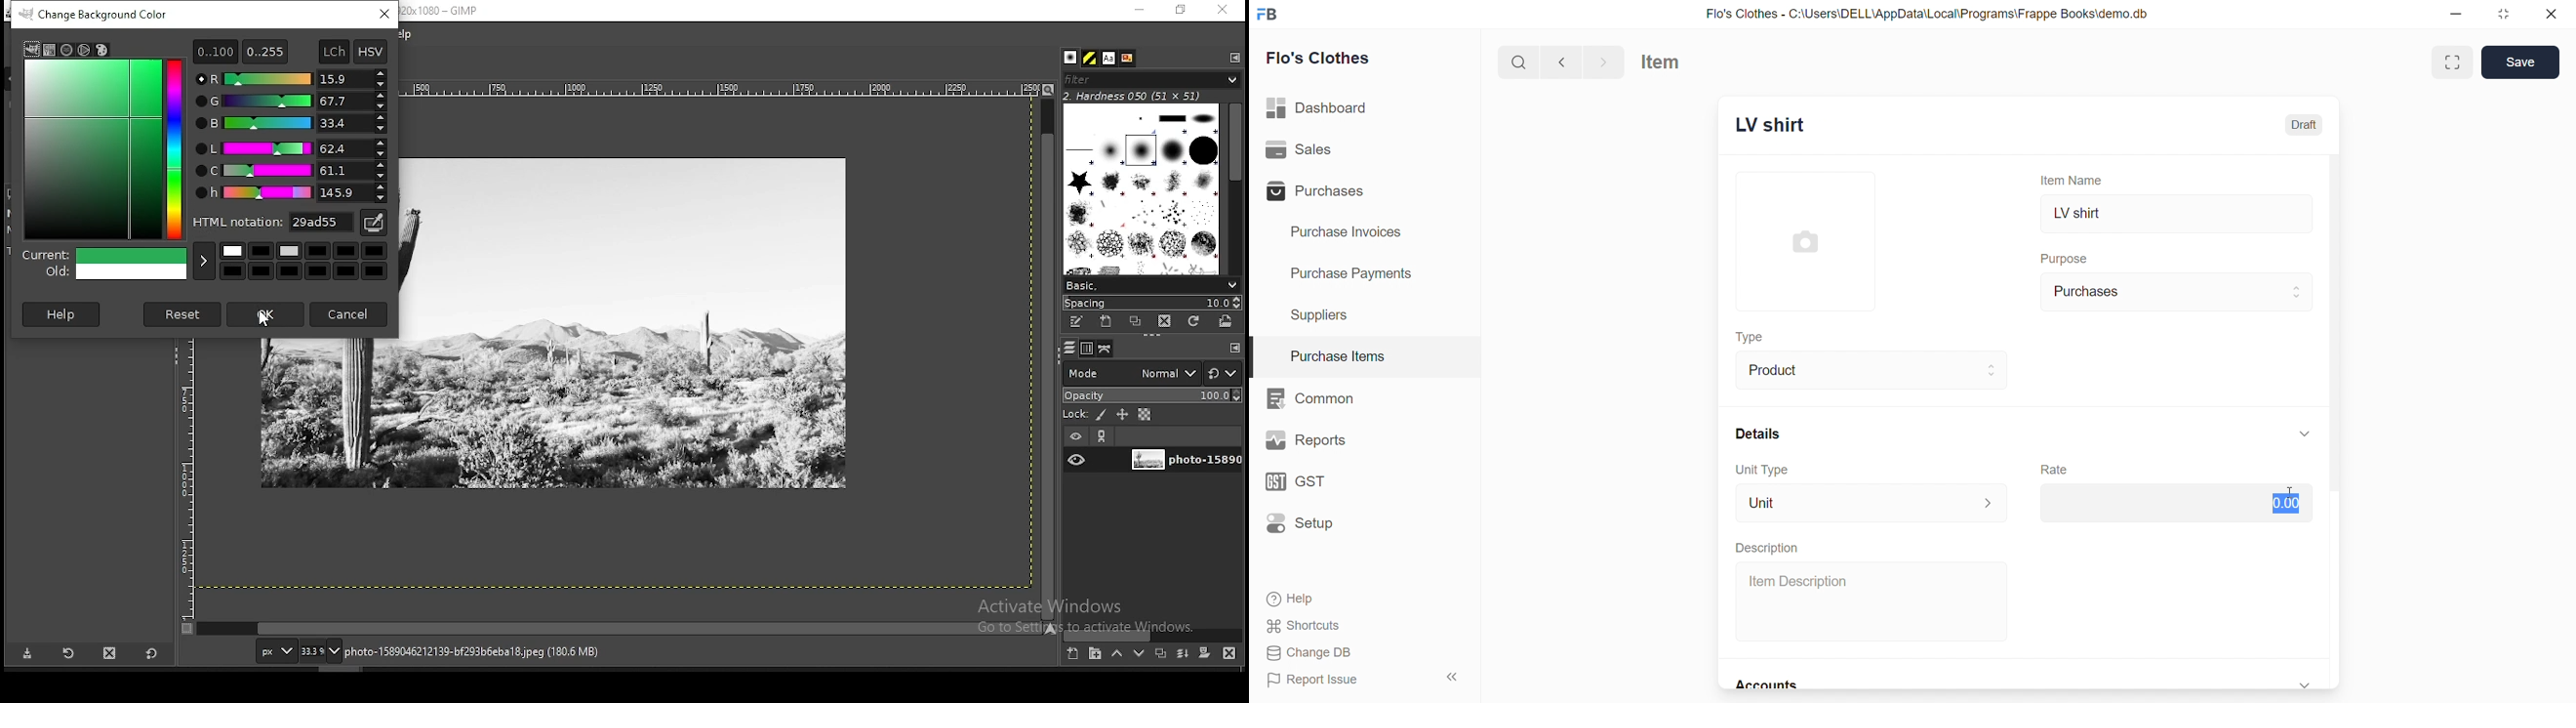  I want to click on Item Name, so click(2075, 179).